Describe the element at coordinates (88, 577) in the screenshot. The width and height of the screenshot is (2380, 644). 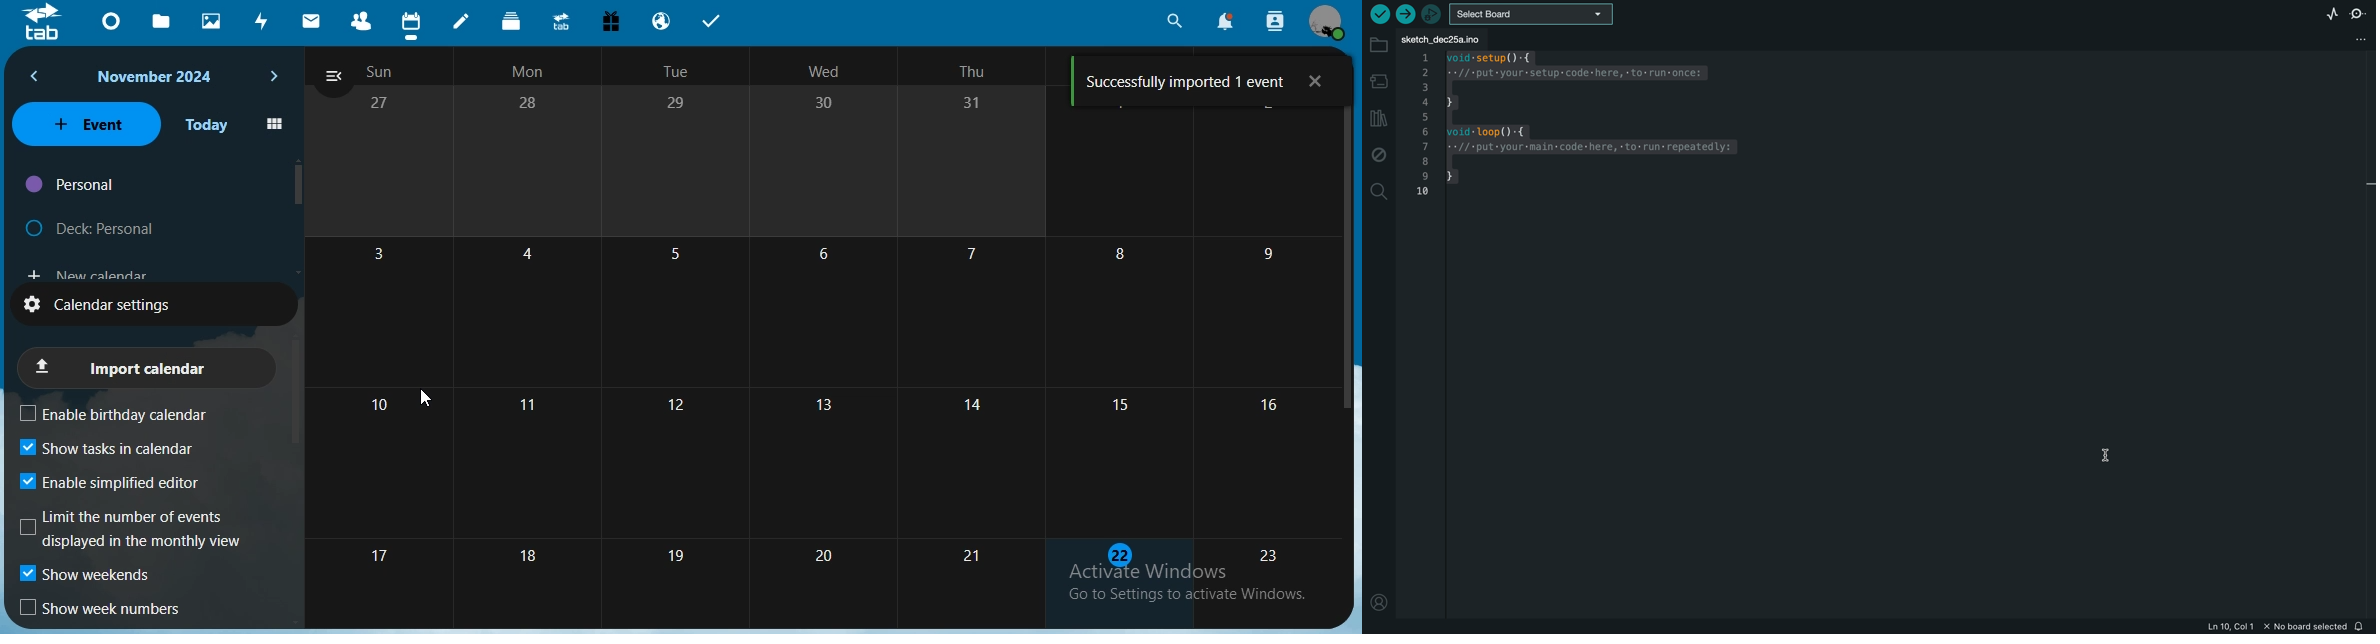
I see `show weekends` at that location.